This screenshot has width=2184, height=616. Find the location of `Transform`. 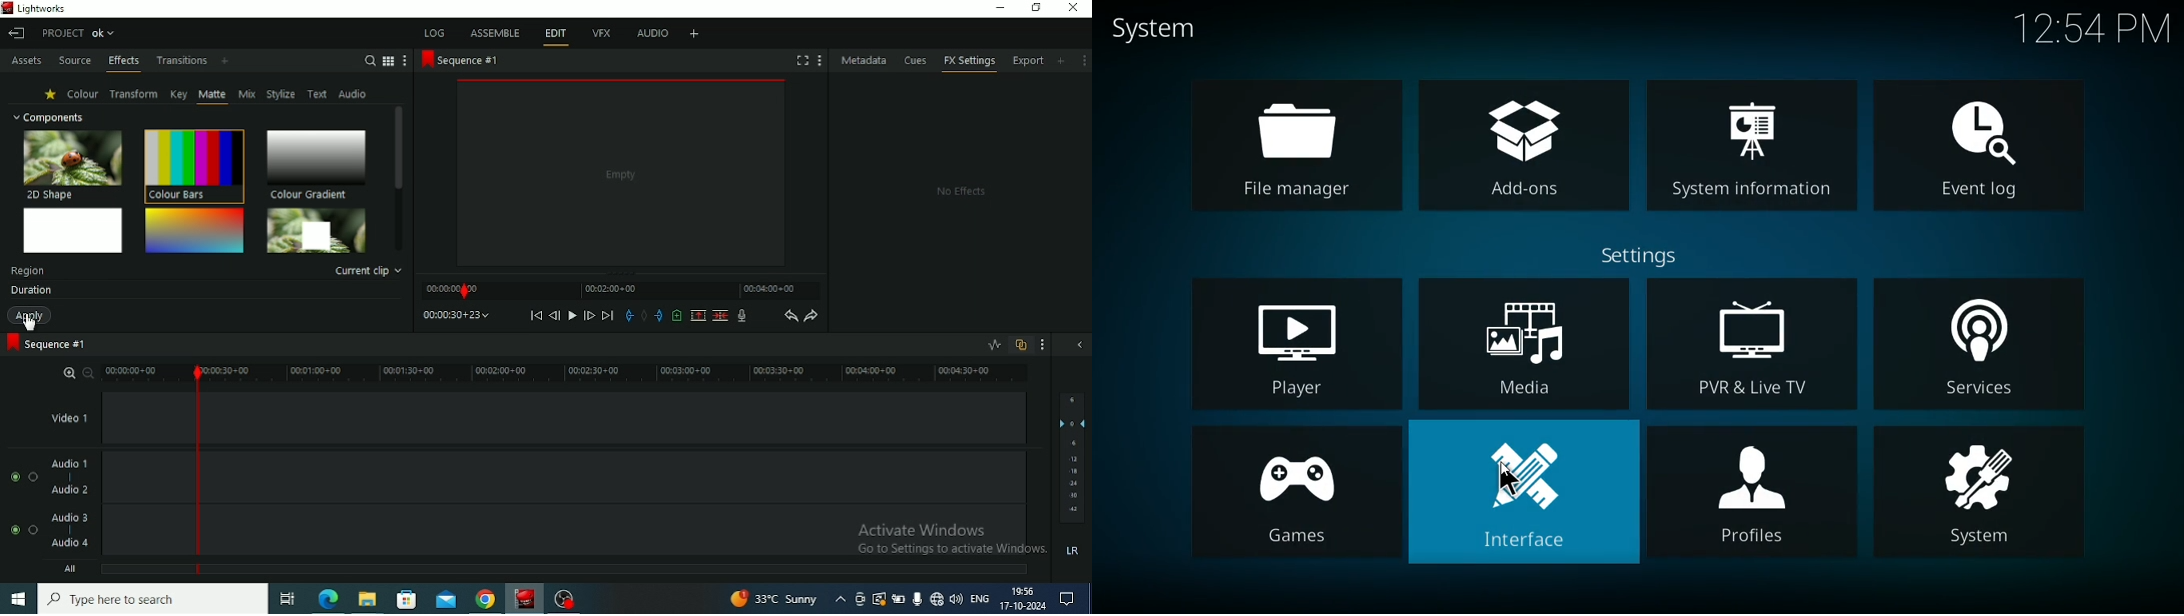

Transform is located at coordinates (134, 94).